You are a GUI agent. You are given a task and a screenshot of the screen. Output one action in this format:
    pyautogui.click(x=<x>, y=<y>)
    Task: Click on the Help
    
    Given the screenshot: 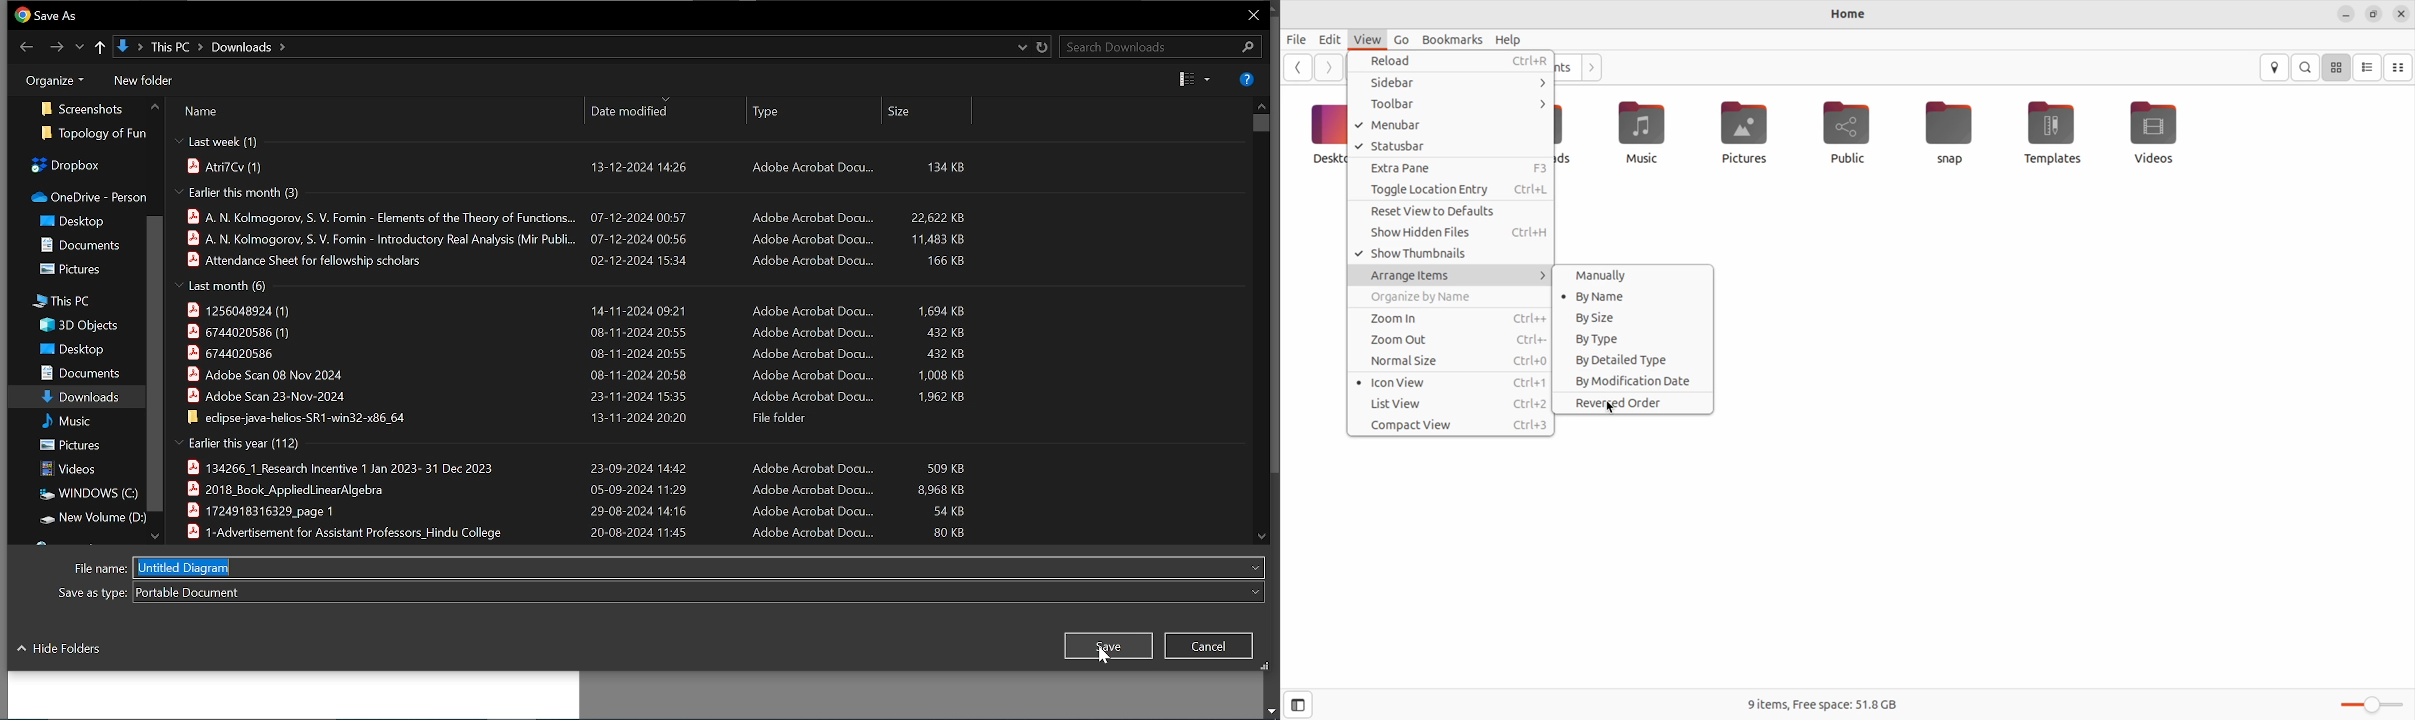 What is the action you would take?
    pyautogui.click(x=1247, y=80)
    